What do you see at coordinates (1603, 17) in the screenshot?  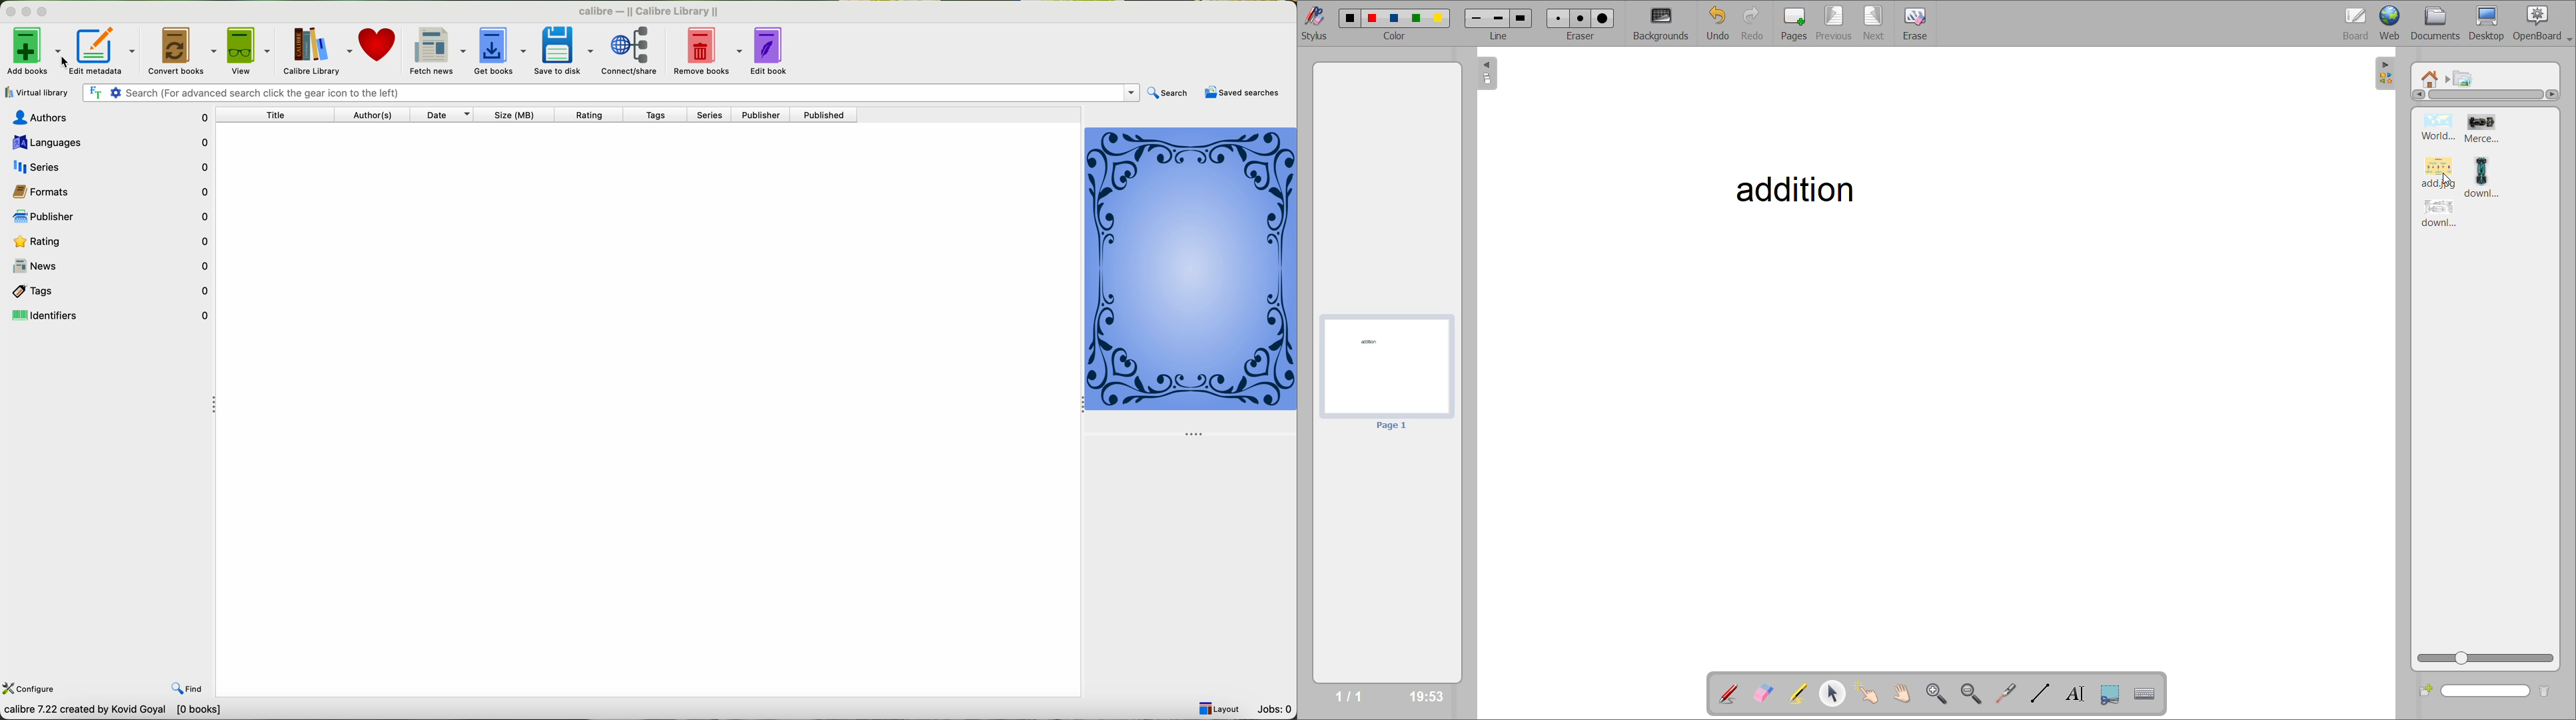 I see `eraser 3` at bounding box center [1603, 17].